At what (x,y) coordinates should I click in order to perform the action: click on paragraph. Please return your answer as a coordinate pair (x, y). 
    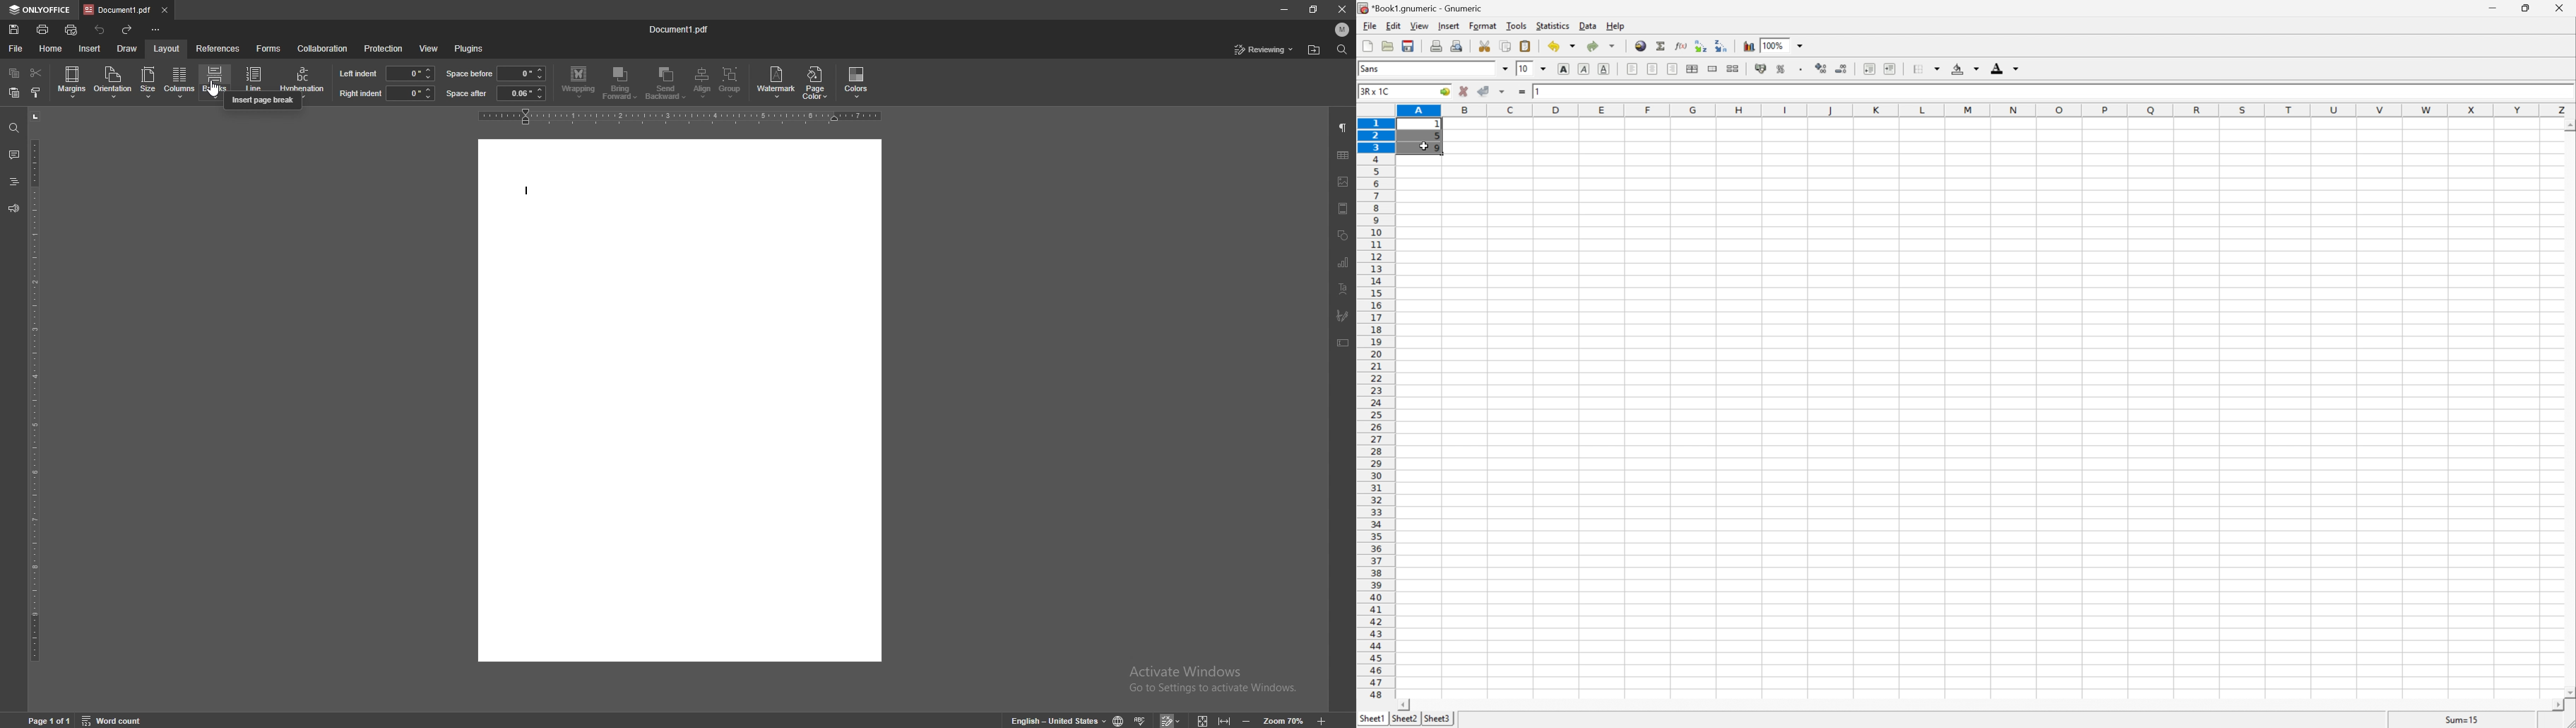
    Looking at the image, I should click on (1343, 128).